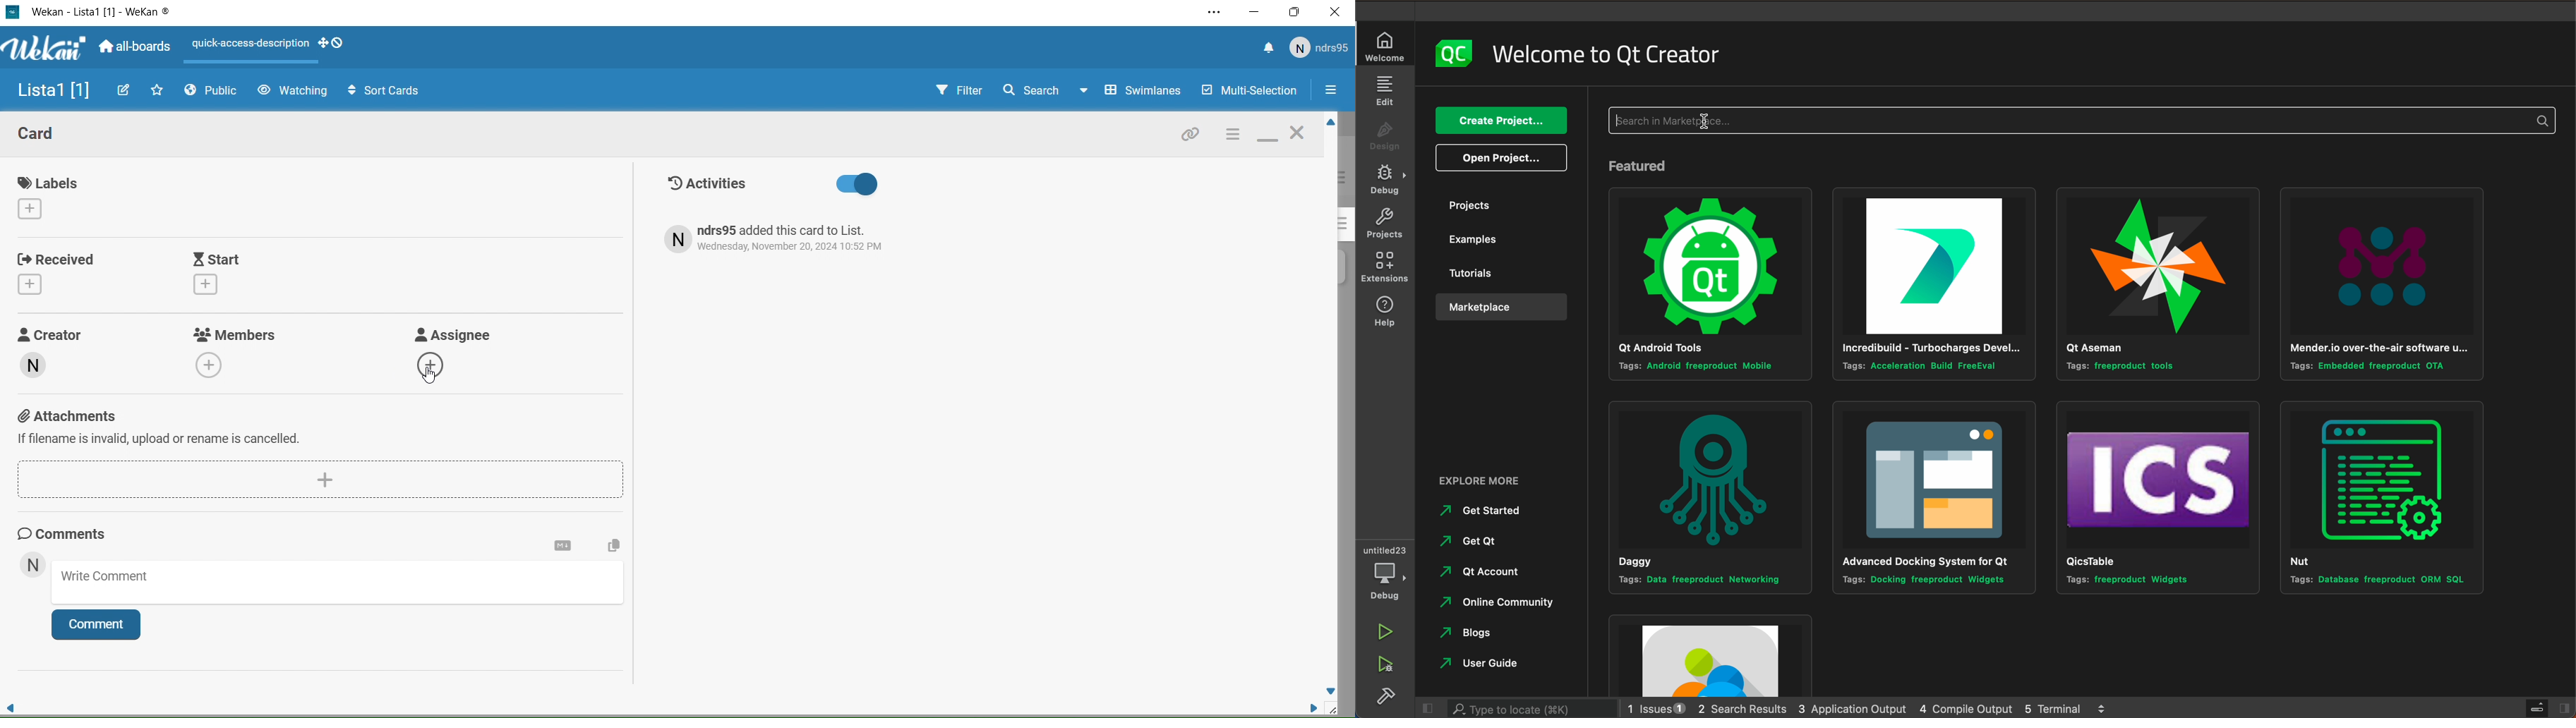 Image resolution: width=2576 pixels, height=728 pixels. Describe the element at coordinates (1212, 13) in the screenshot. I see `Settings and more` at that location.